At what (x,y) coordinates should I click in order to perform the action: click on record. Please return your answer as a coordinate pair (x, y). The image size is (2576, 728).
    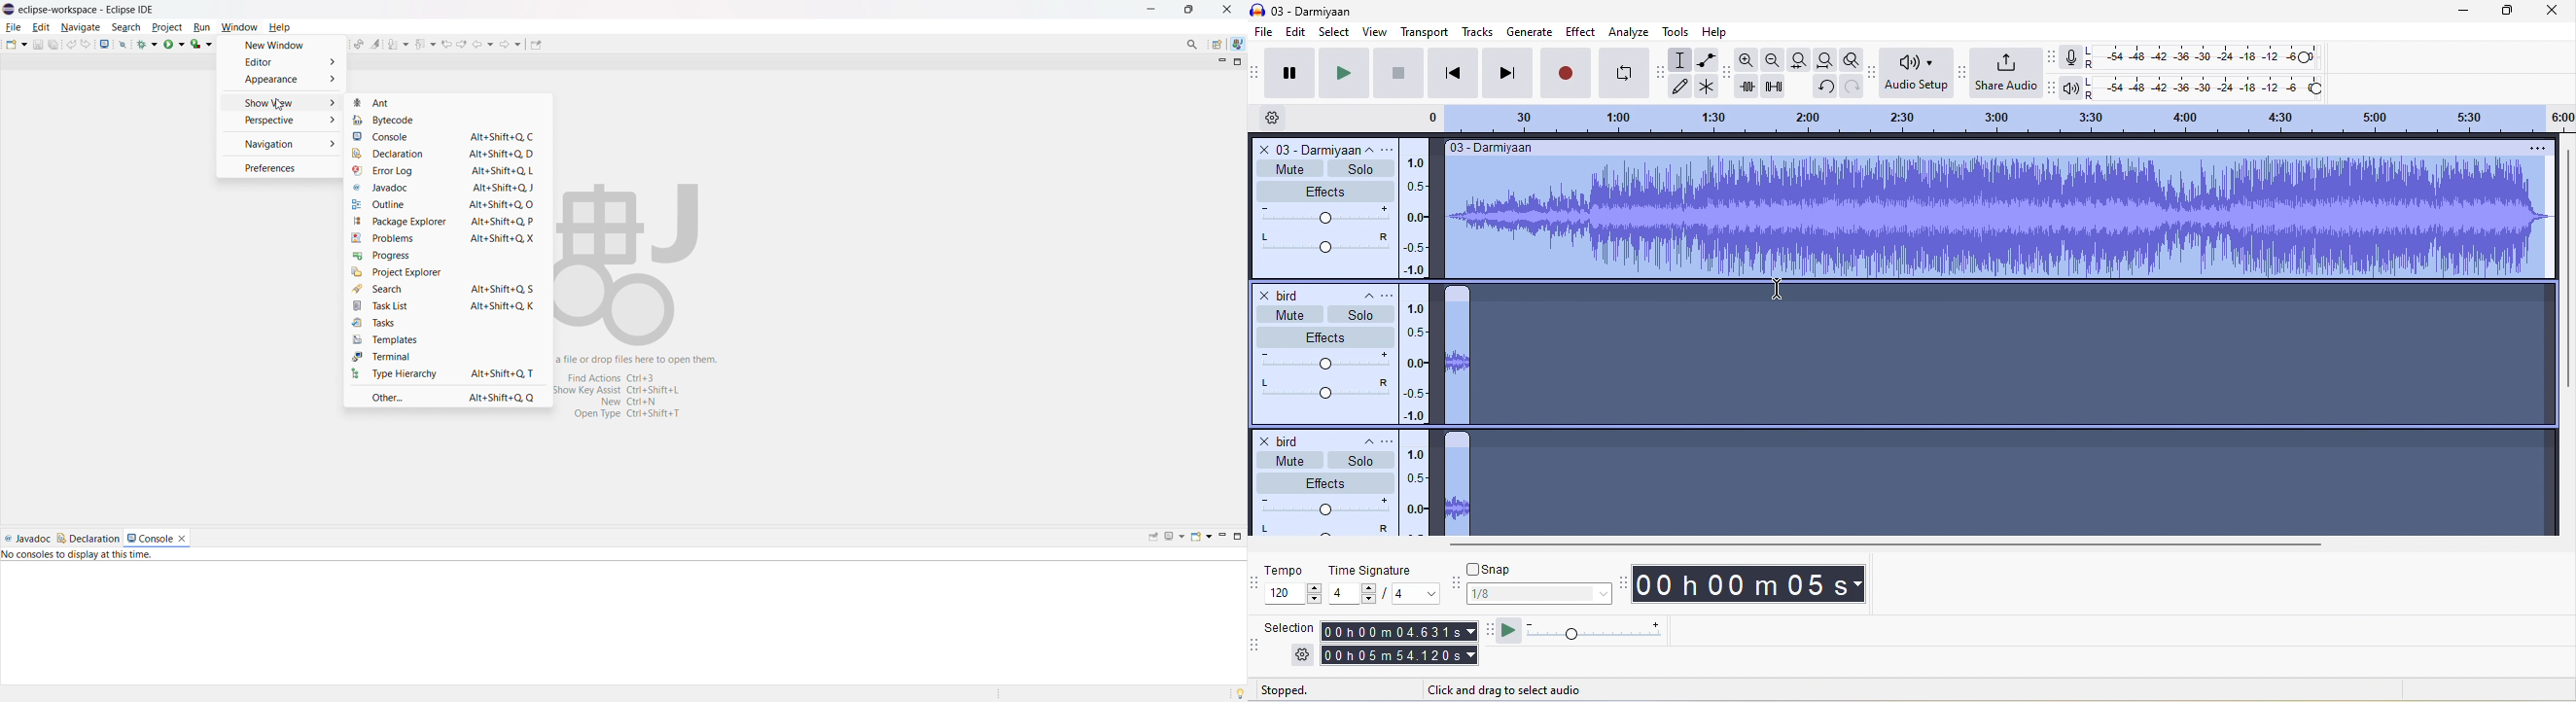
    Looking at the image, I should click on (1569, 71).